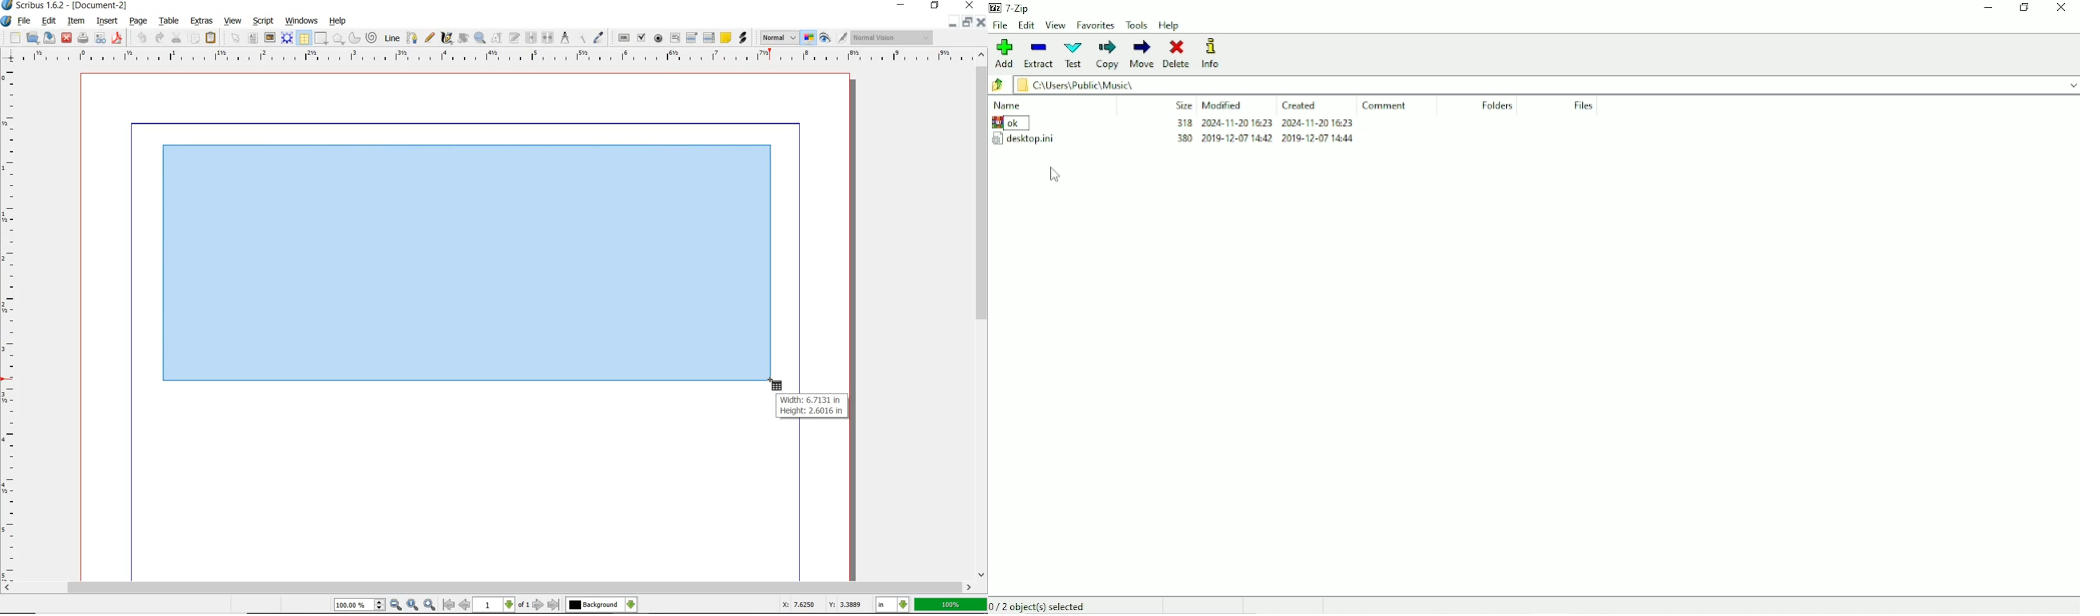 The width and height of the screenshot is (2100, 616). What do you see at coordinates (287, 39) in the screenshot?
I see `render frame` at bounding box center [287, 39].